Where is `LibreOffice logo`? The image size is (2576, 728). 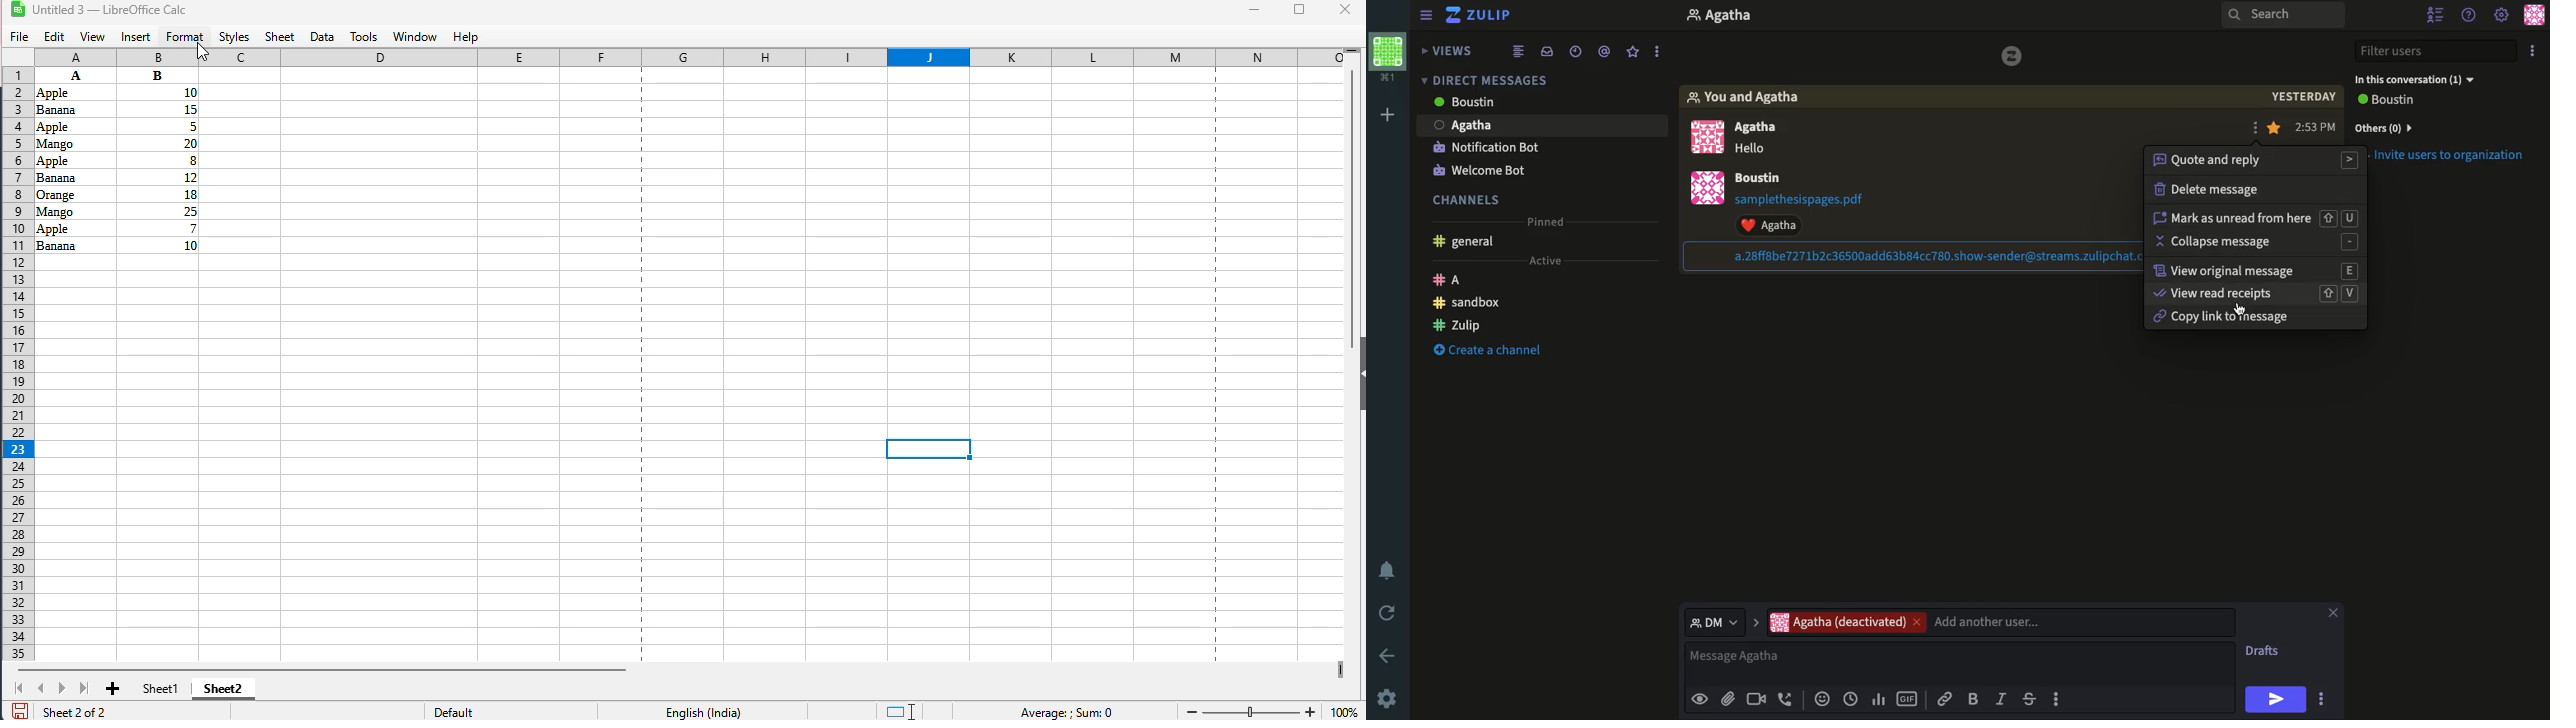
LibreOffice logo is located at coordinates (29, 9).